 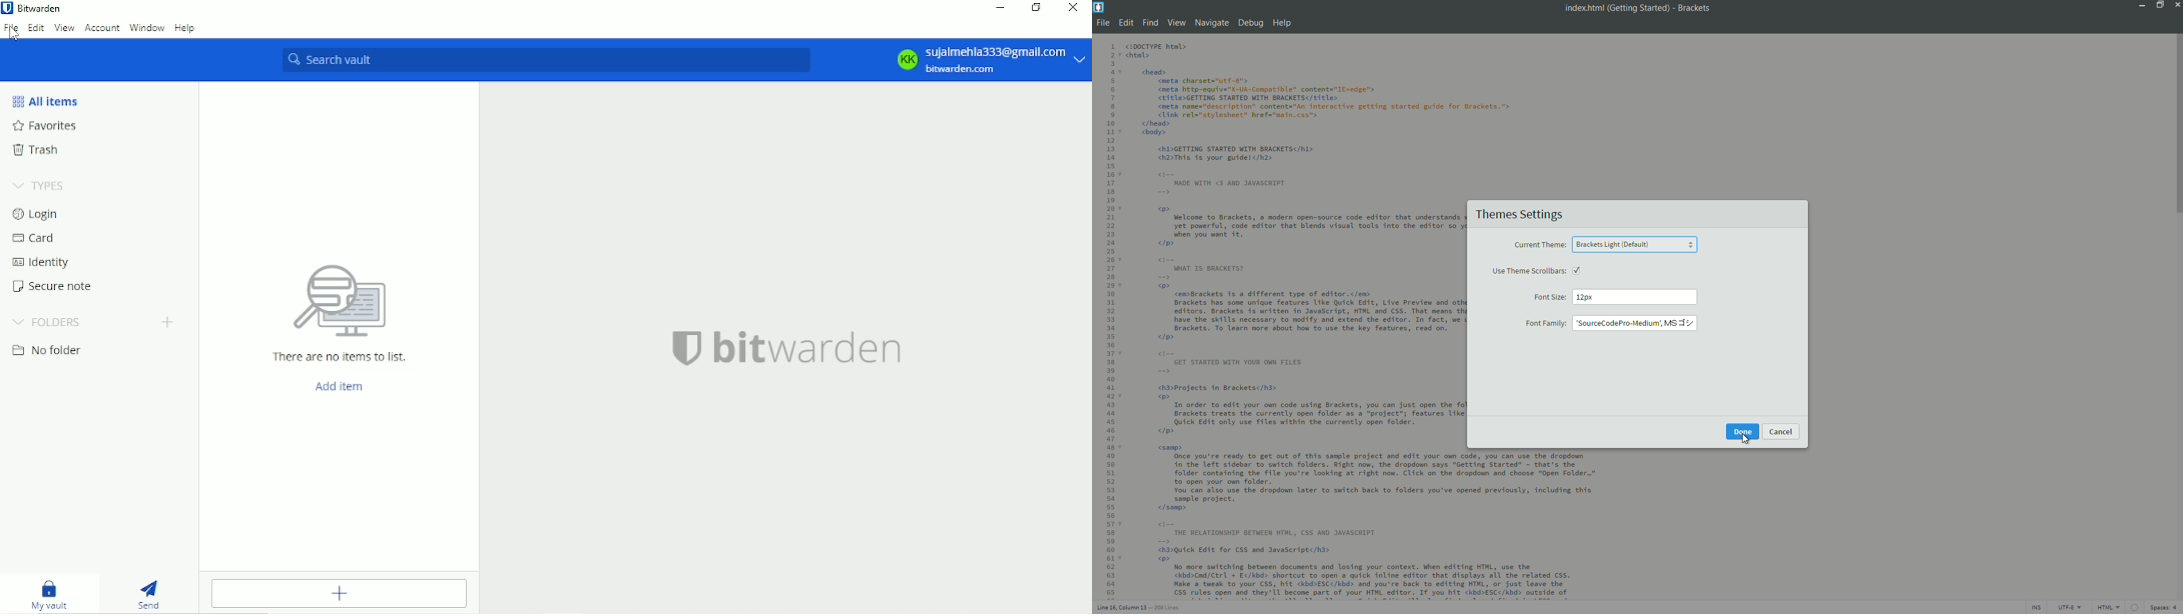 What do you see at coordinates (1518, 215) in the screenshot?
I see `theme settings` at bounding box center [1518, 215].